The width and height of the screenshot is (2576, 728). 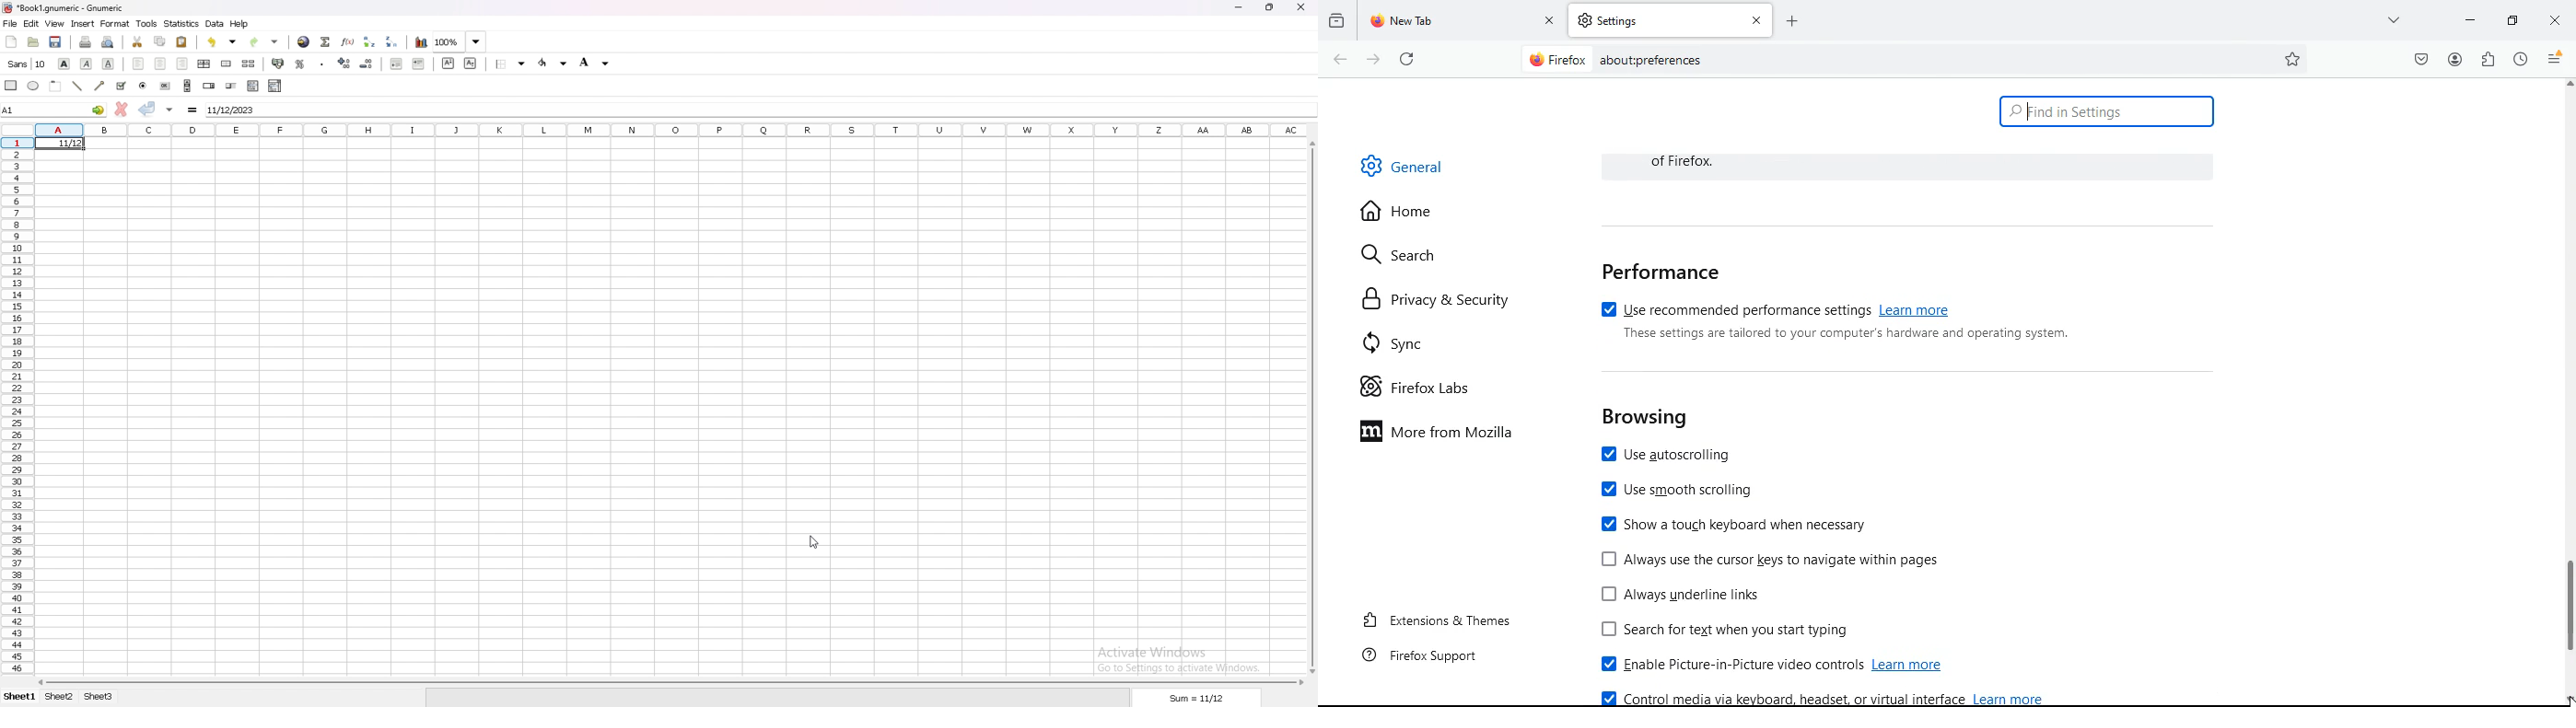 What do you see at coordinates (21, 697) in the screenshot?
I see `sheet 1` at bounding box center [21, 697].